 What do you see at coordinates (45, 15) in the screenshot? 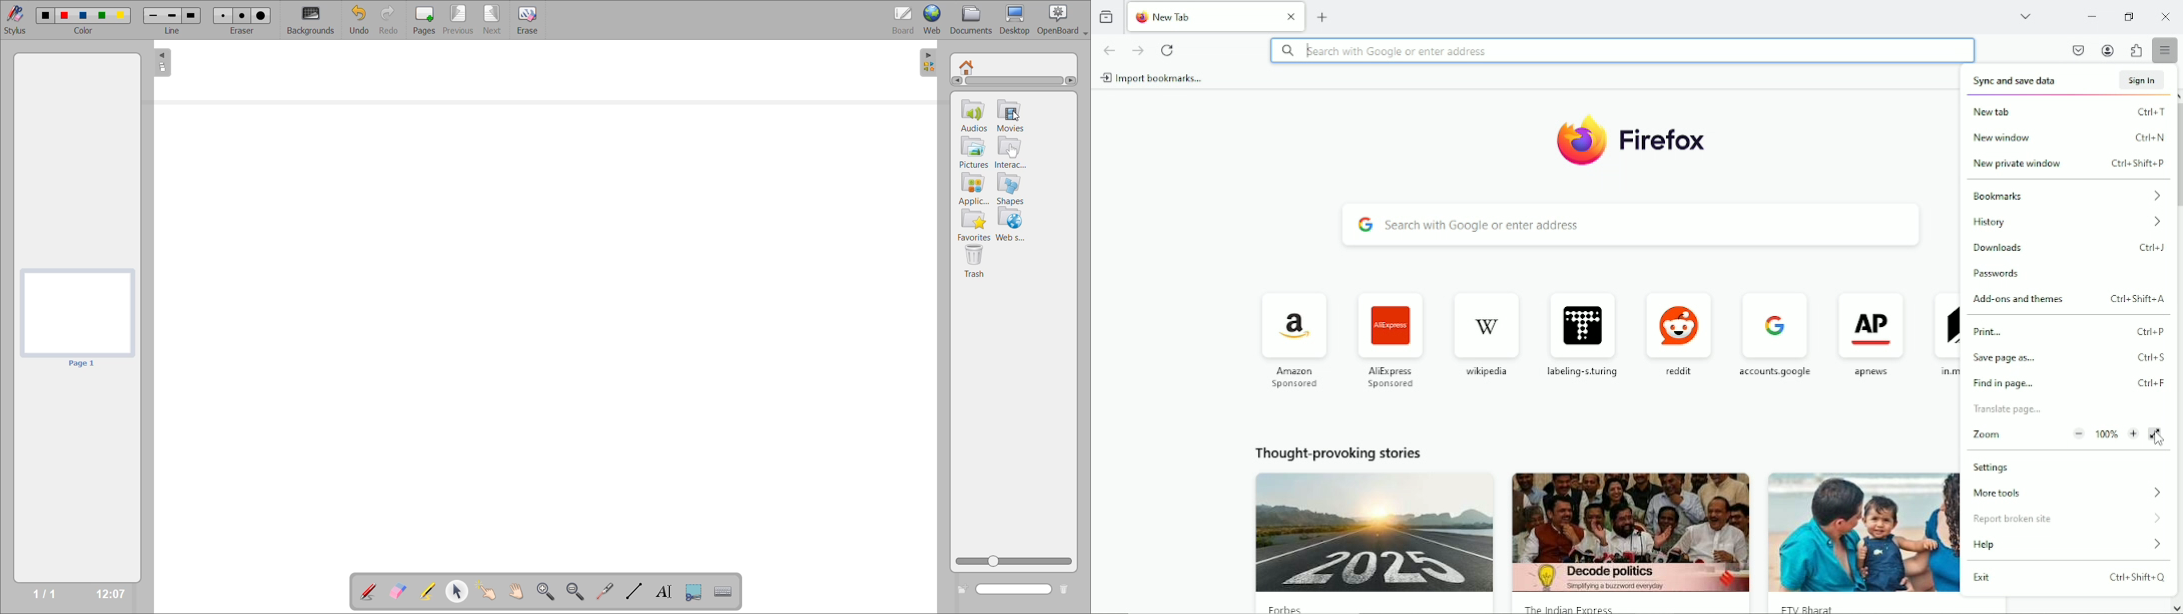
I see `color 1` at bounding box center [45, 15].